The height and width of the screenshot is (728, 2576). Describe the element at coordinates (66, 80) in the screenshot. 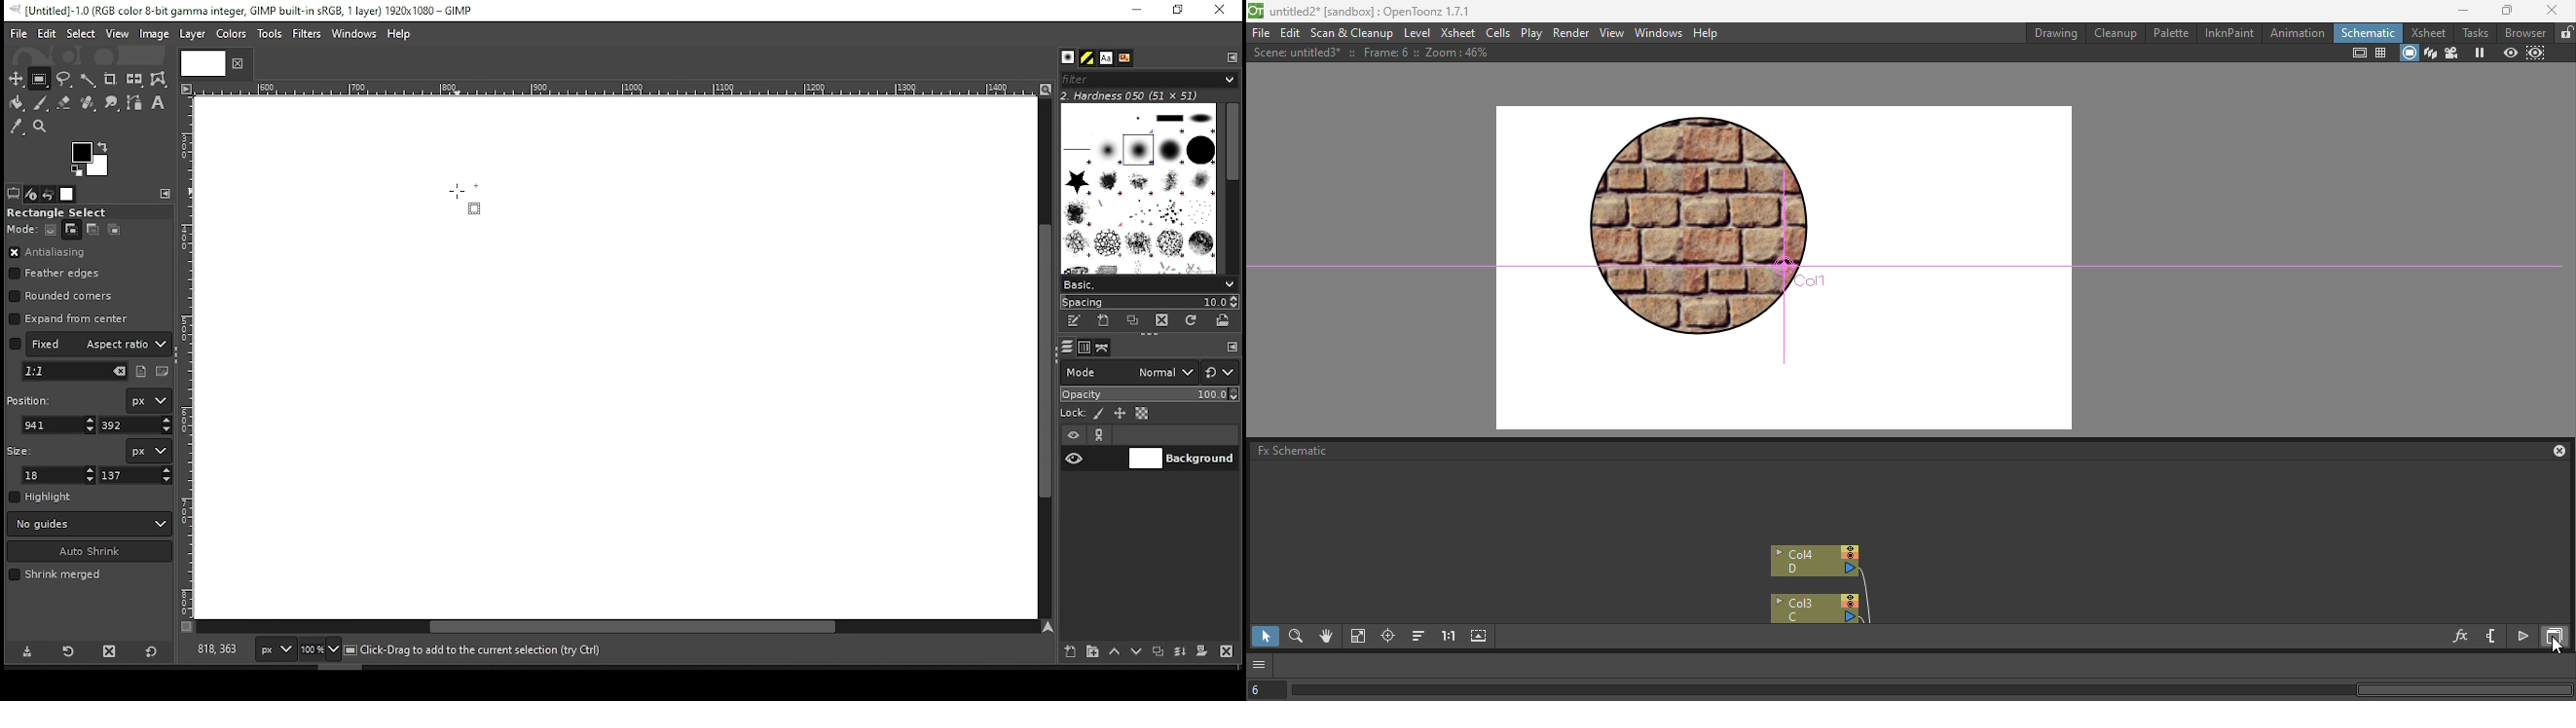

I see `free selection tool` at that location.